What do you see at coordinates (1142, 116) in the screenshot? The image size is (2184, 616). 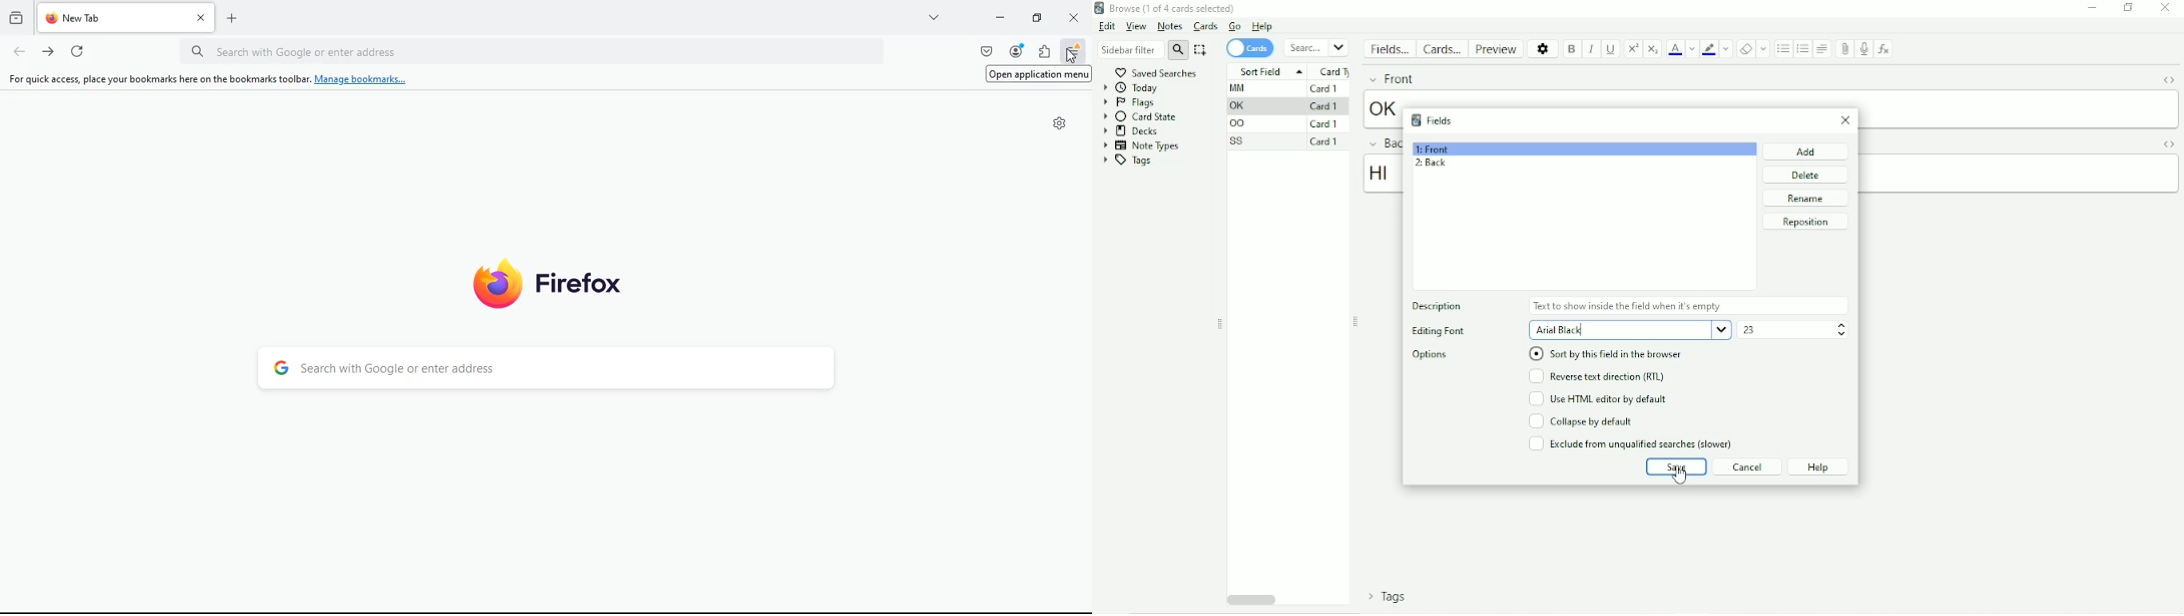 I see `Card state` at bounding box center [1142, 116].